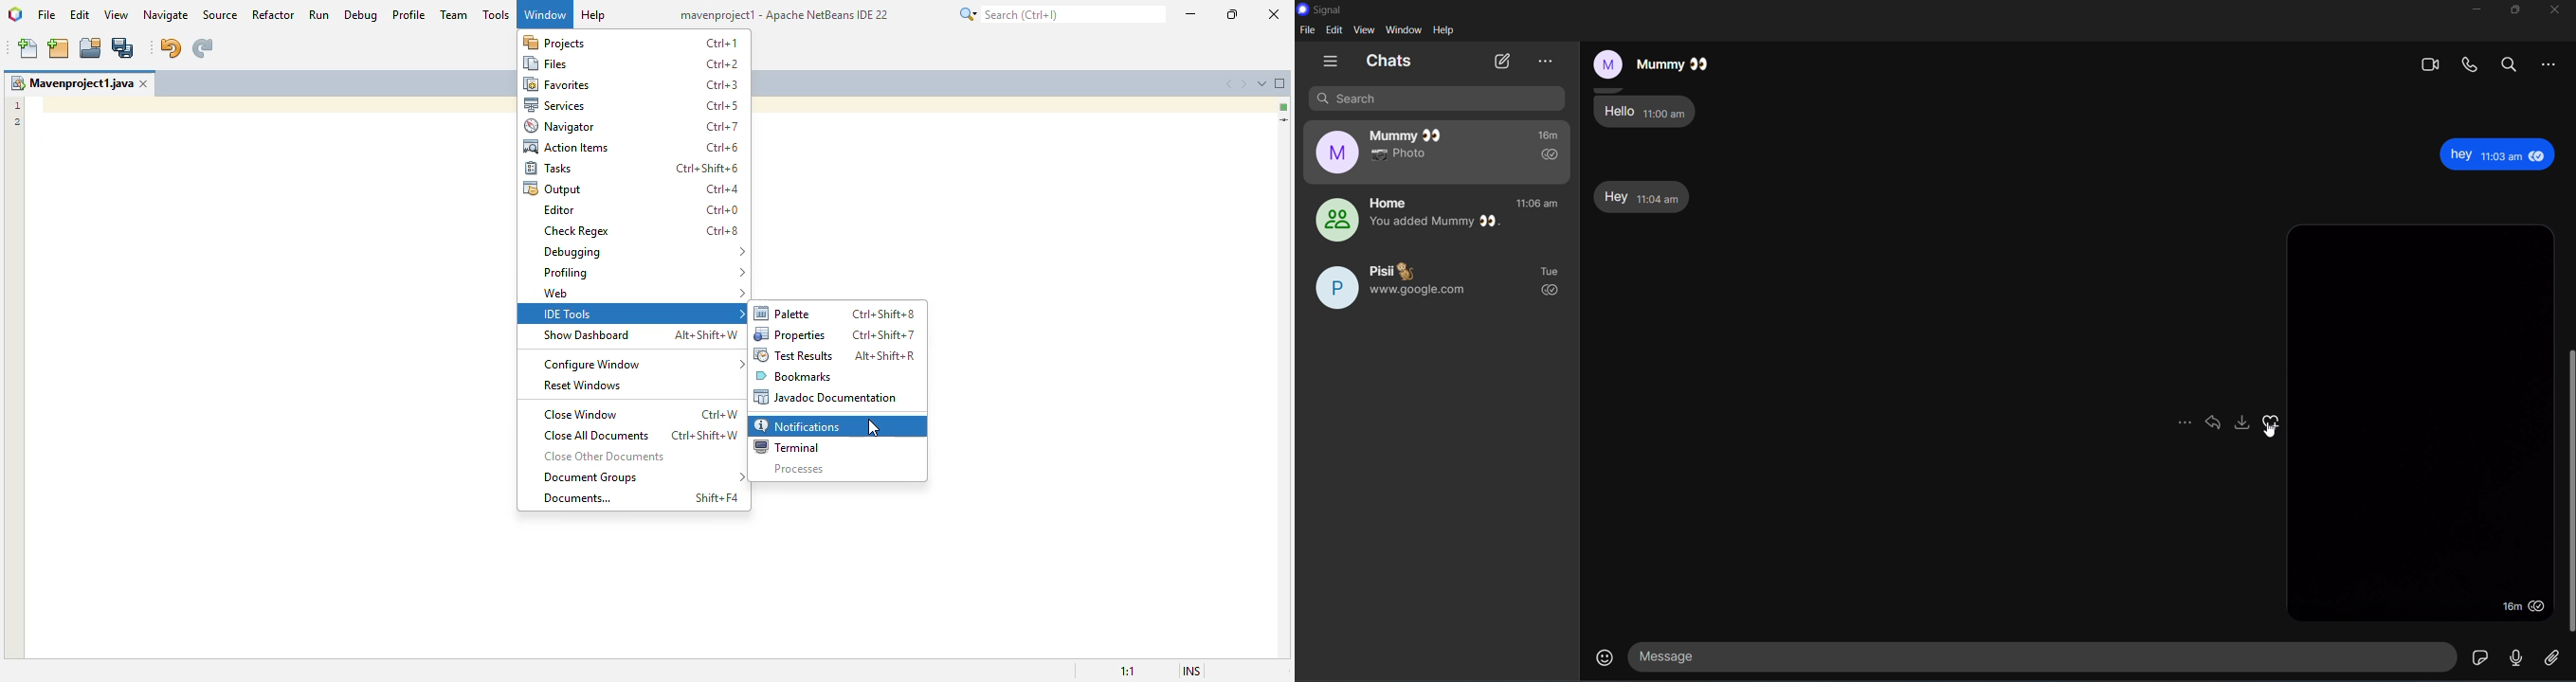  I want to click on mummy chat , so click(1649, 61).